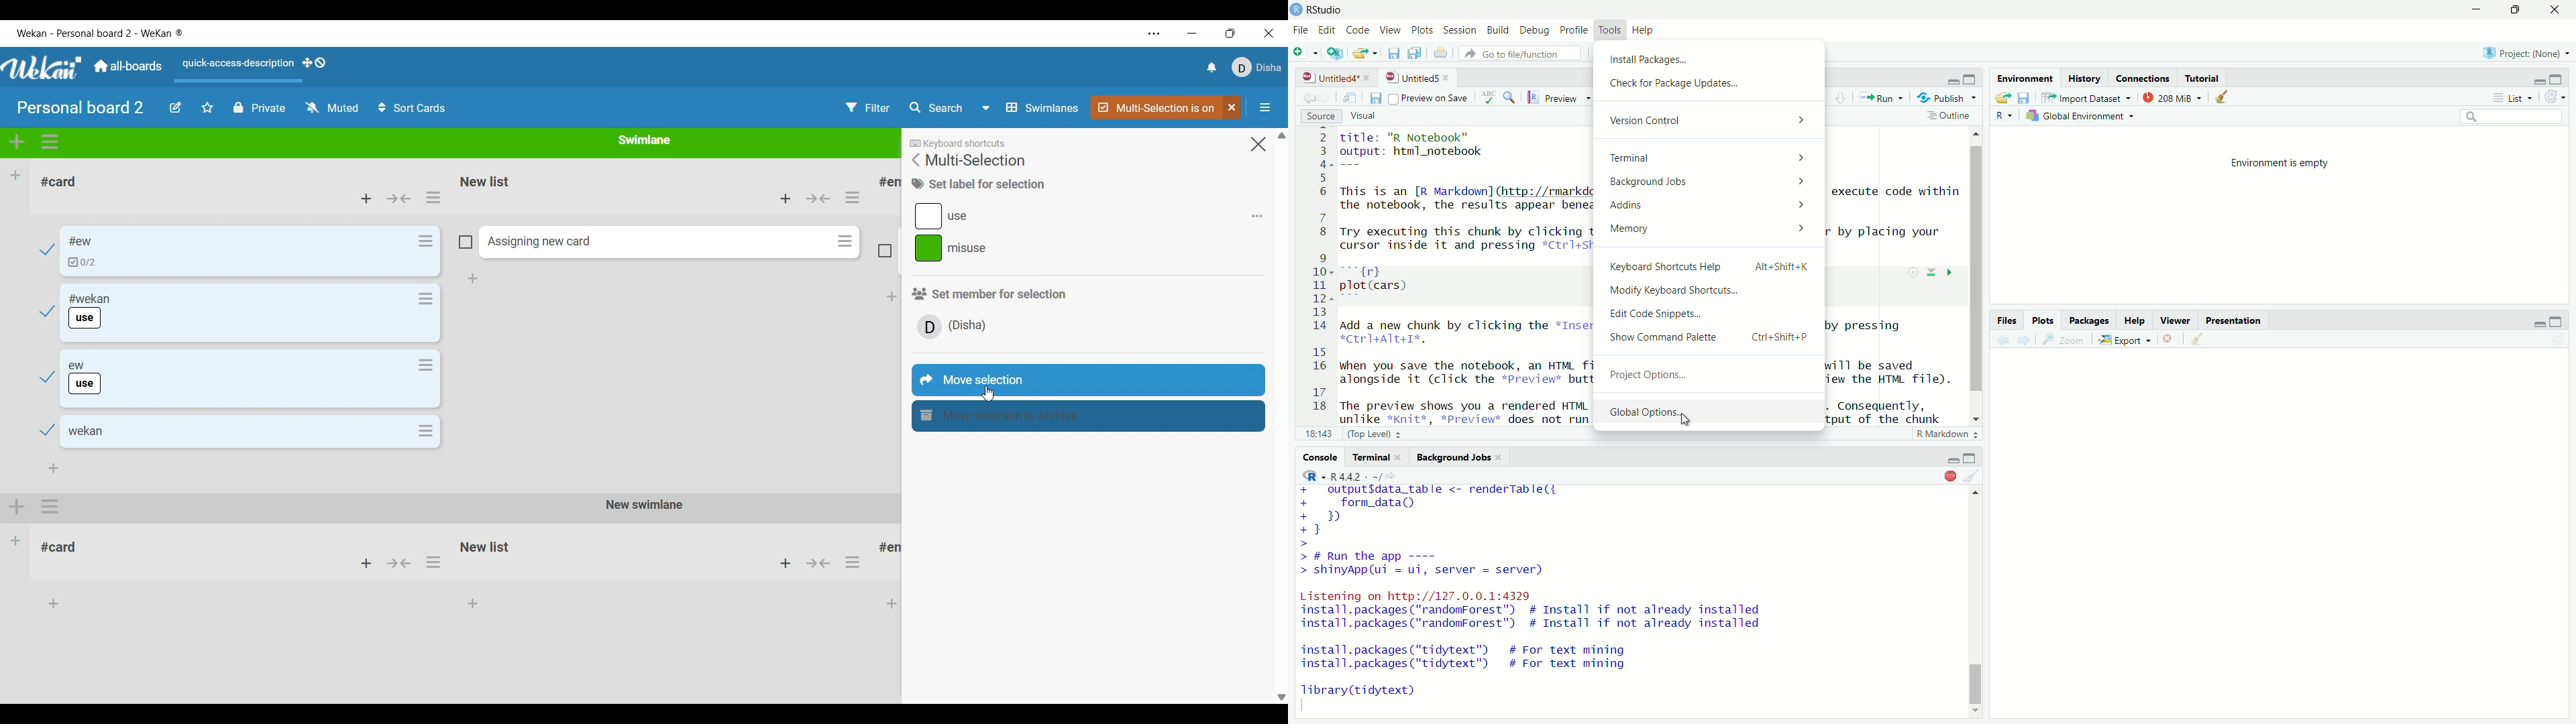 Image resolution: width=2576 pixels, height=728 pixels. What do you see at coordinates (786, 198) in the screenshot?
I see `Add card to top of this list` at bounding box center [786, 198].